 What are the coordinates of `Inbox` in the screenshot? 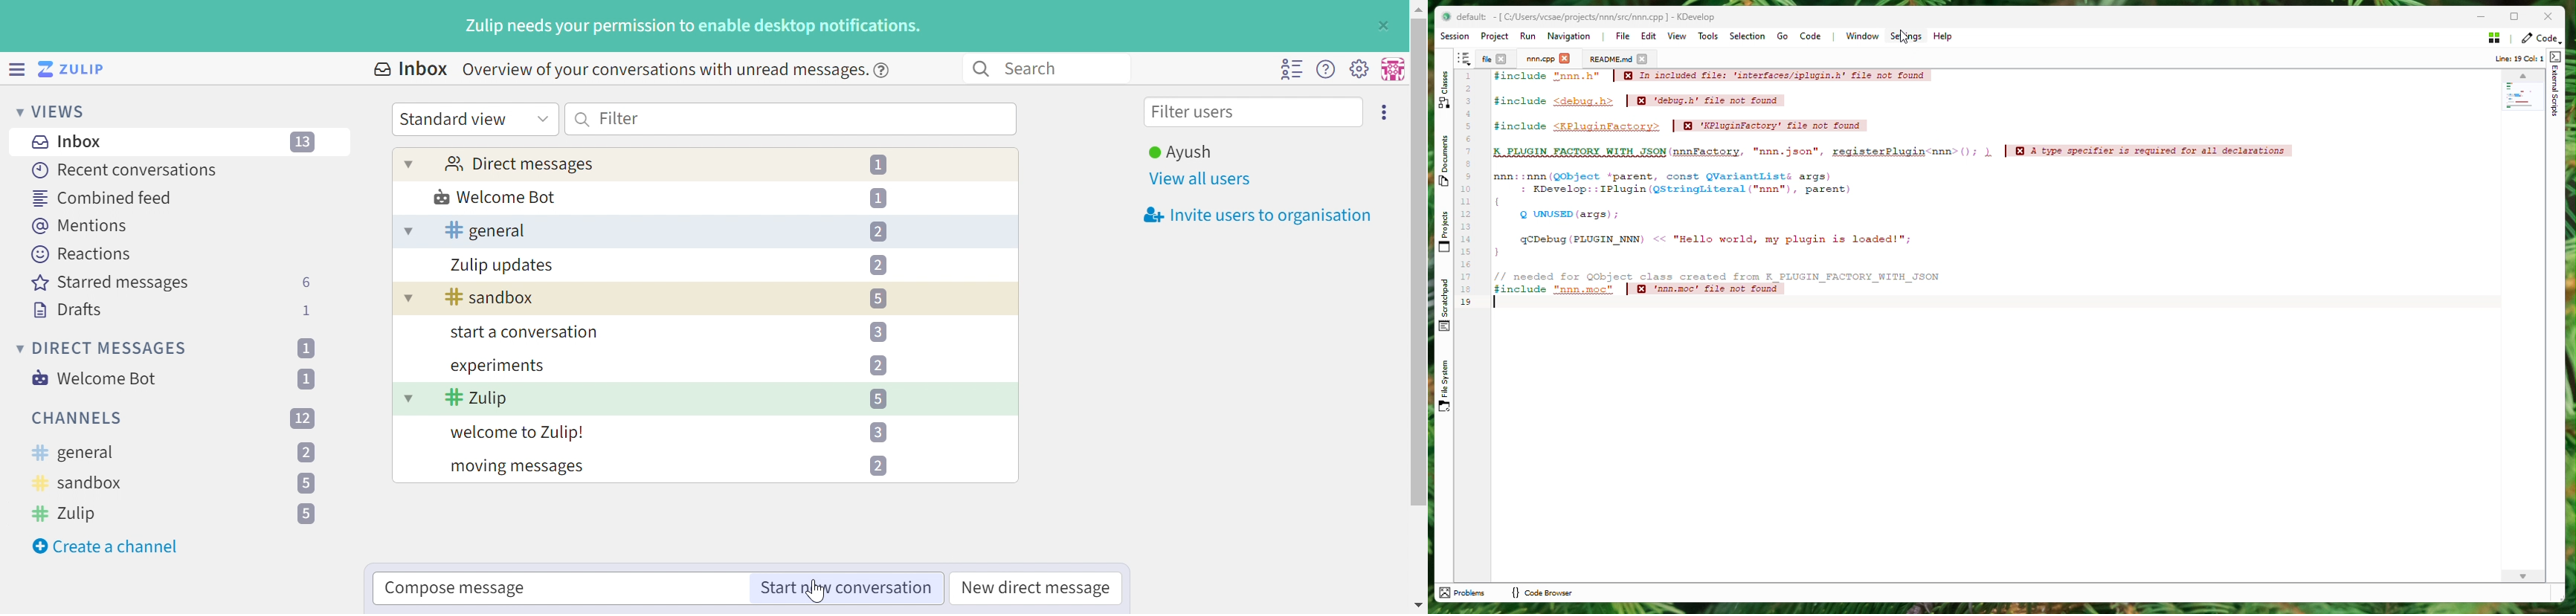 It's located at (71, 142).